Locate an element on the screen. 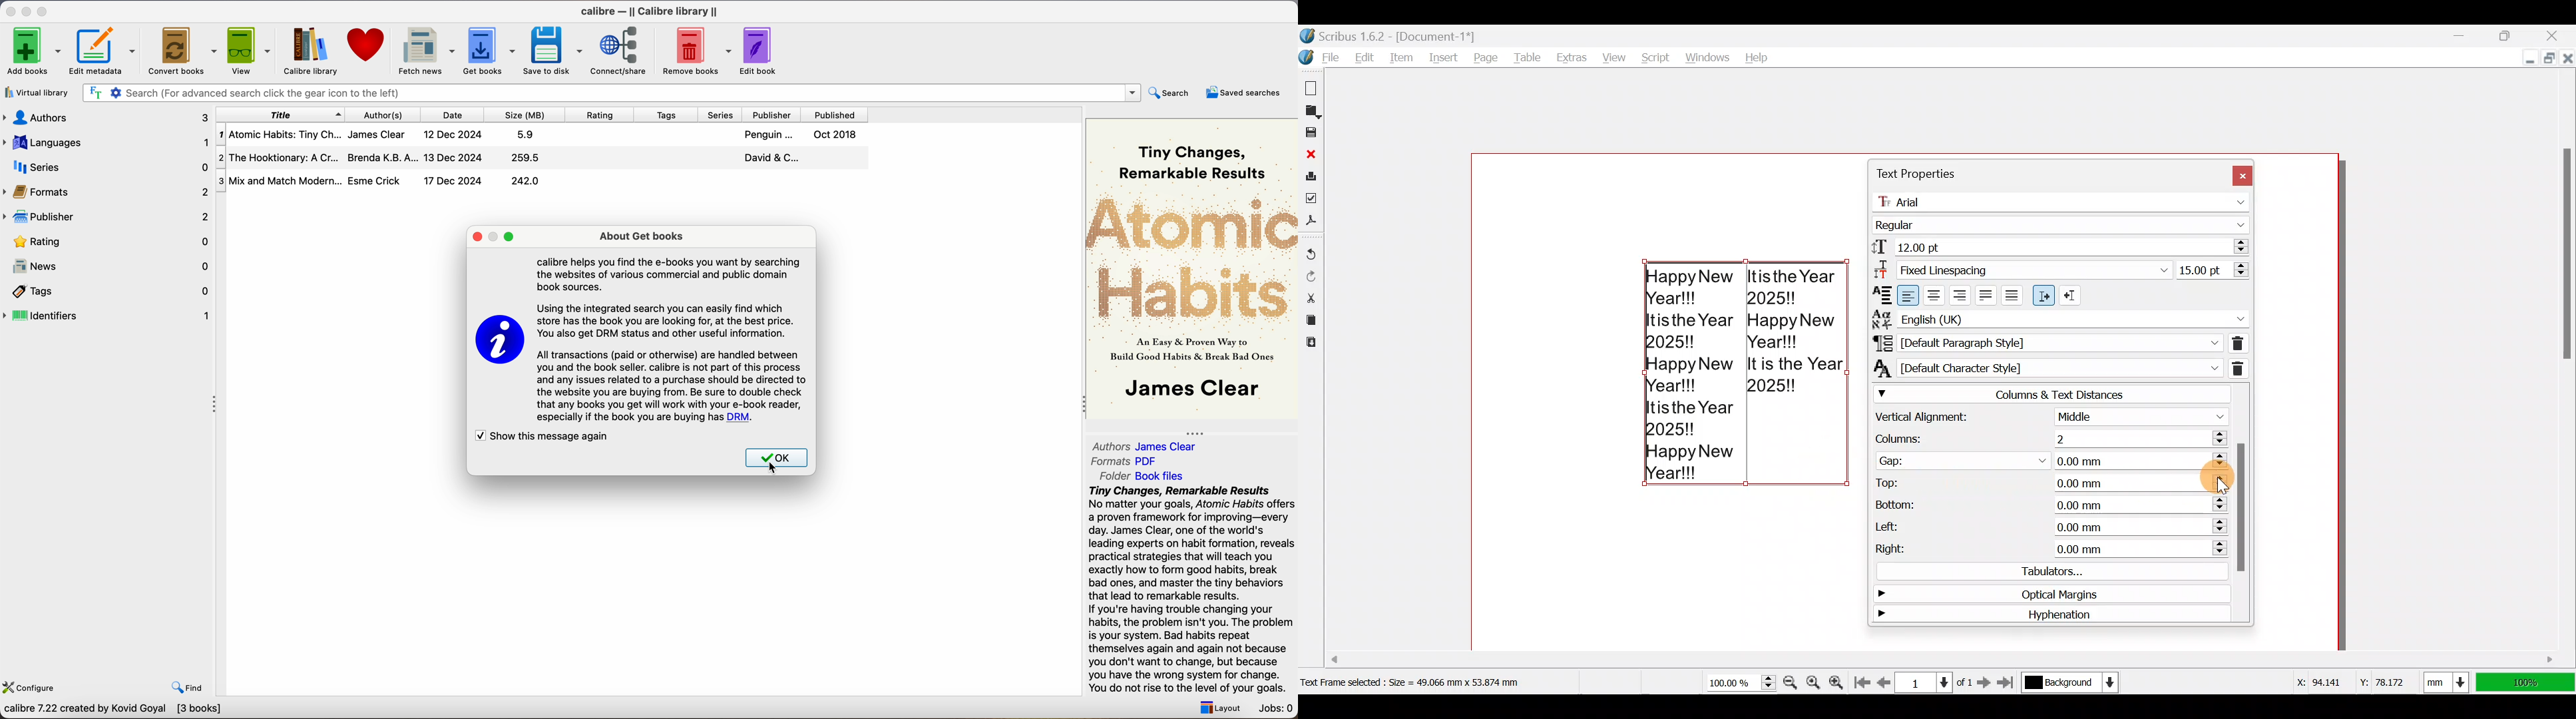  Align text center is located at coordinates (1936, 294).